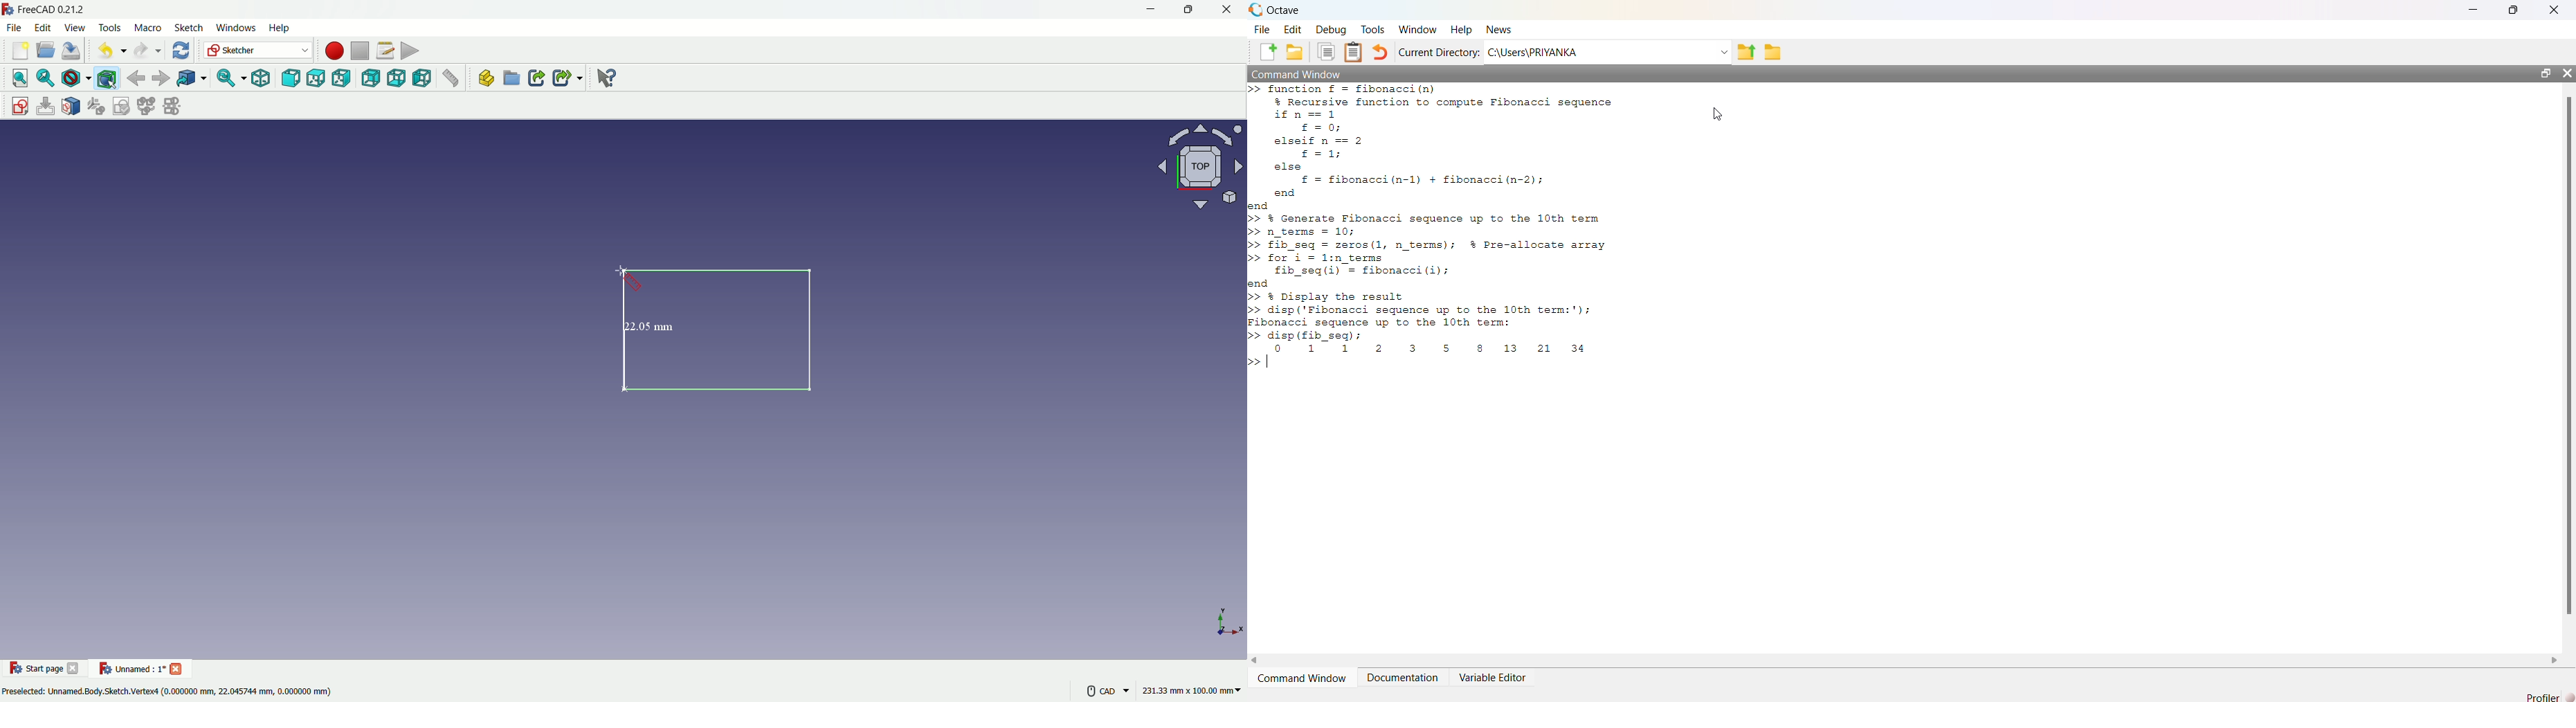 The image size is (2576, 728). What do you see at coordinates (1268, 52) in the screenshot?
I see `add` at bounding box center [1268, 52].